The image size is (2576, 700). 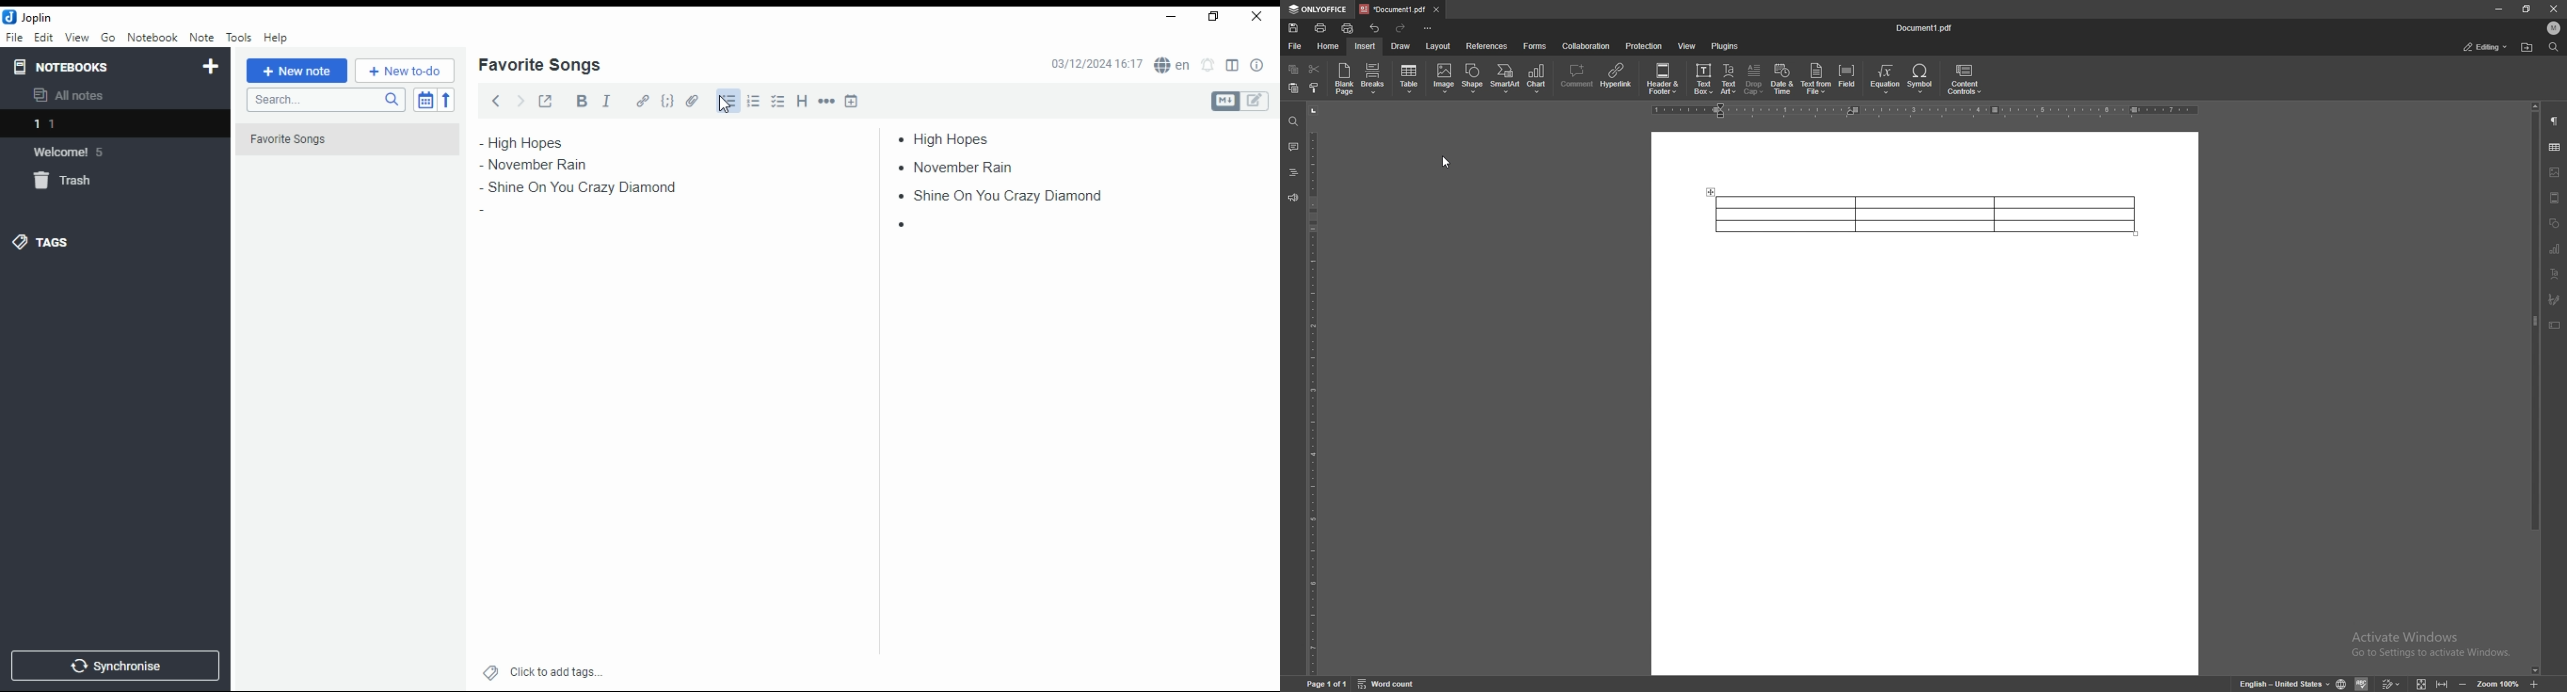 I want to click on plugins, so click(x=1727, y=46).